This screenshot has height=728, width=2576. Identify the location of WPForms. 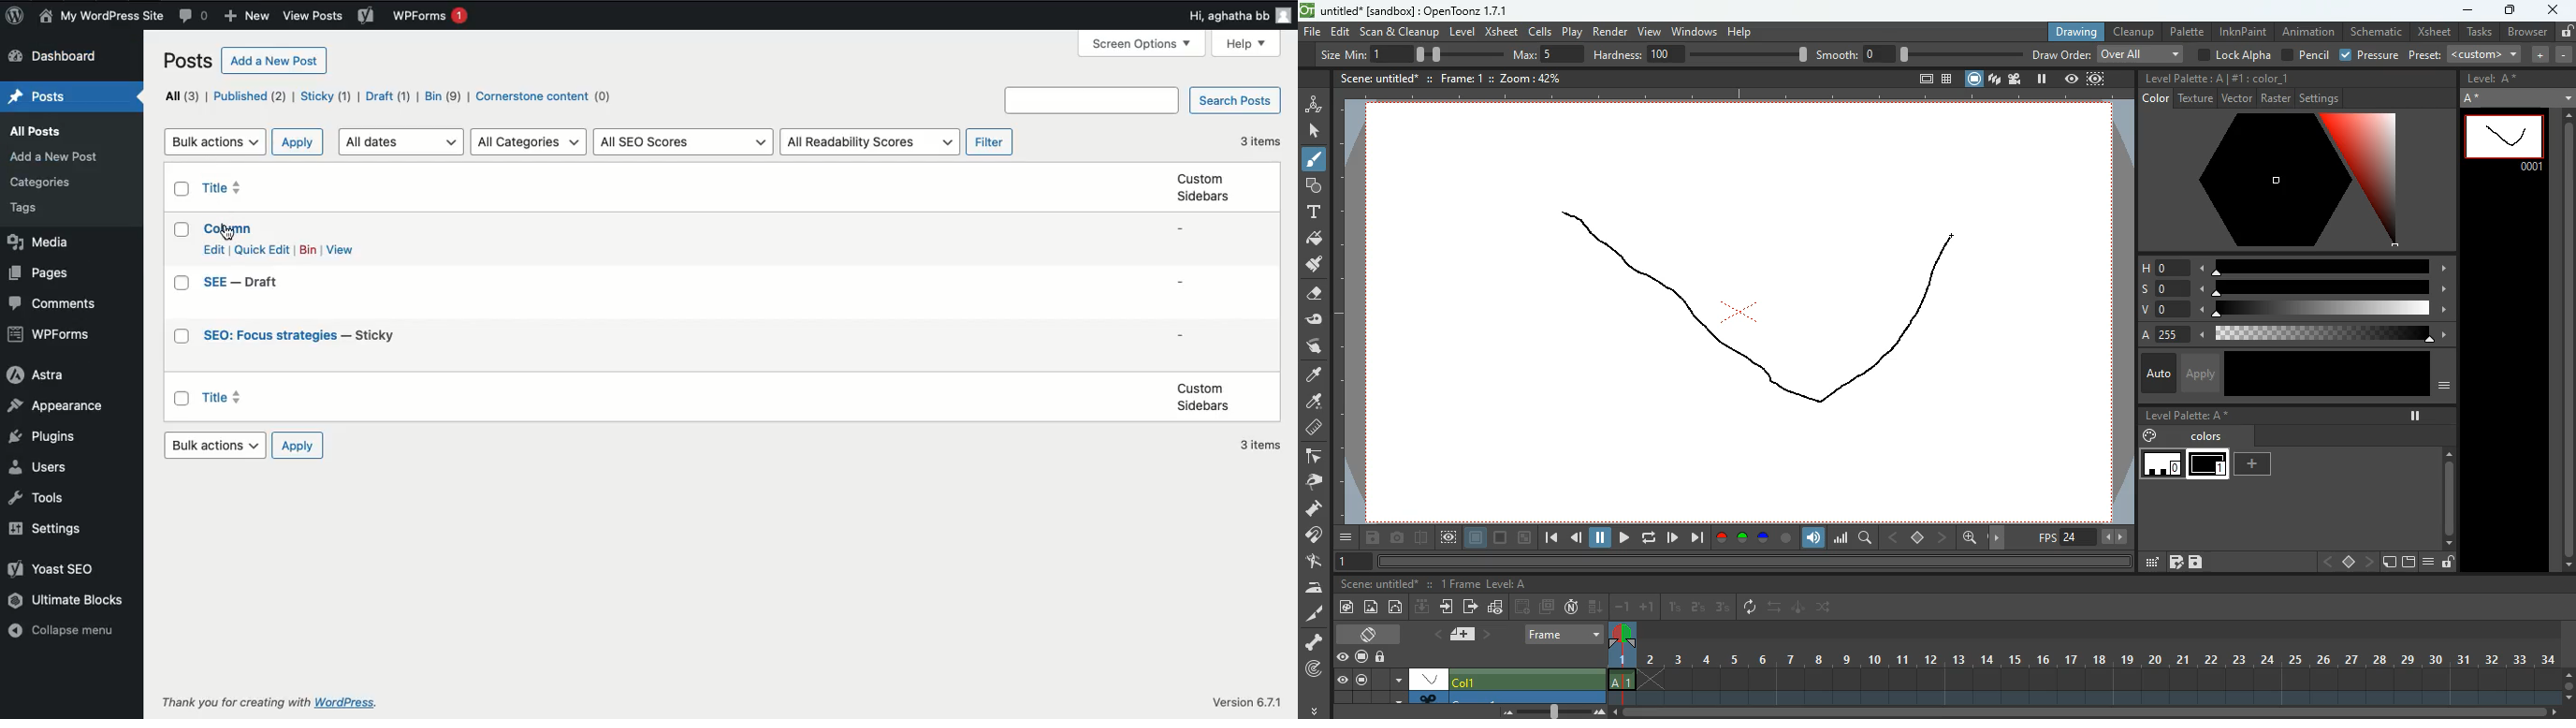
(48, 335).